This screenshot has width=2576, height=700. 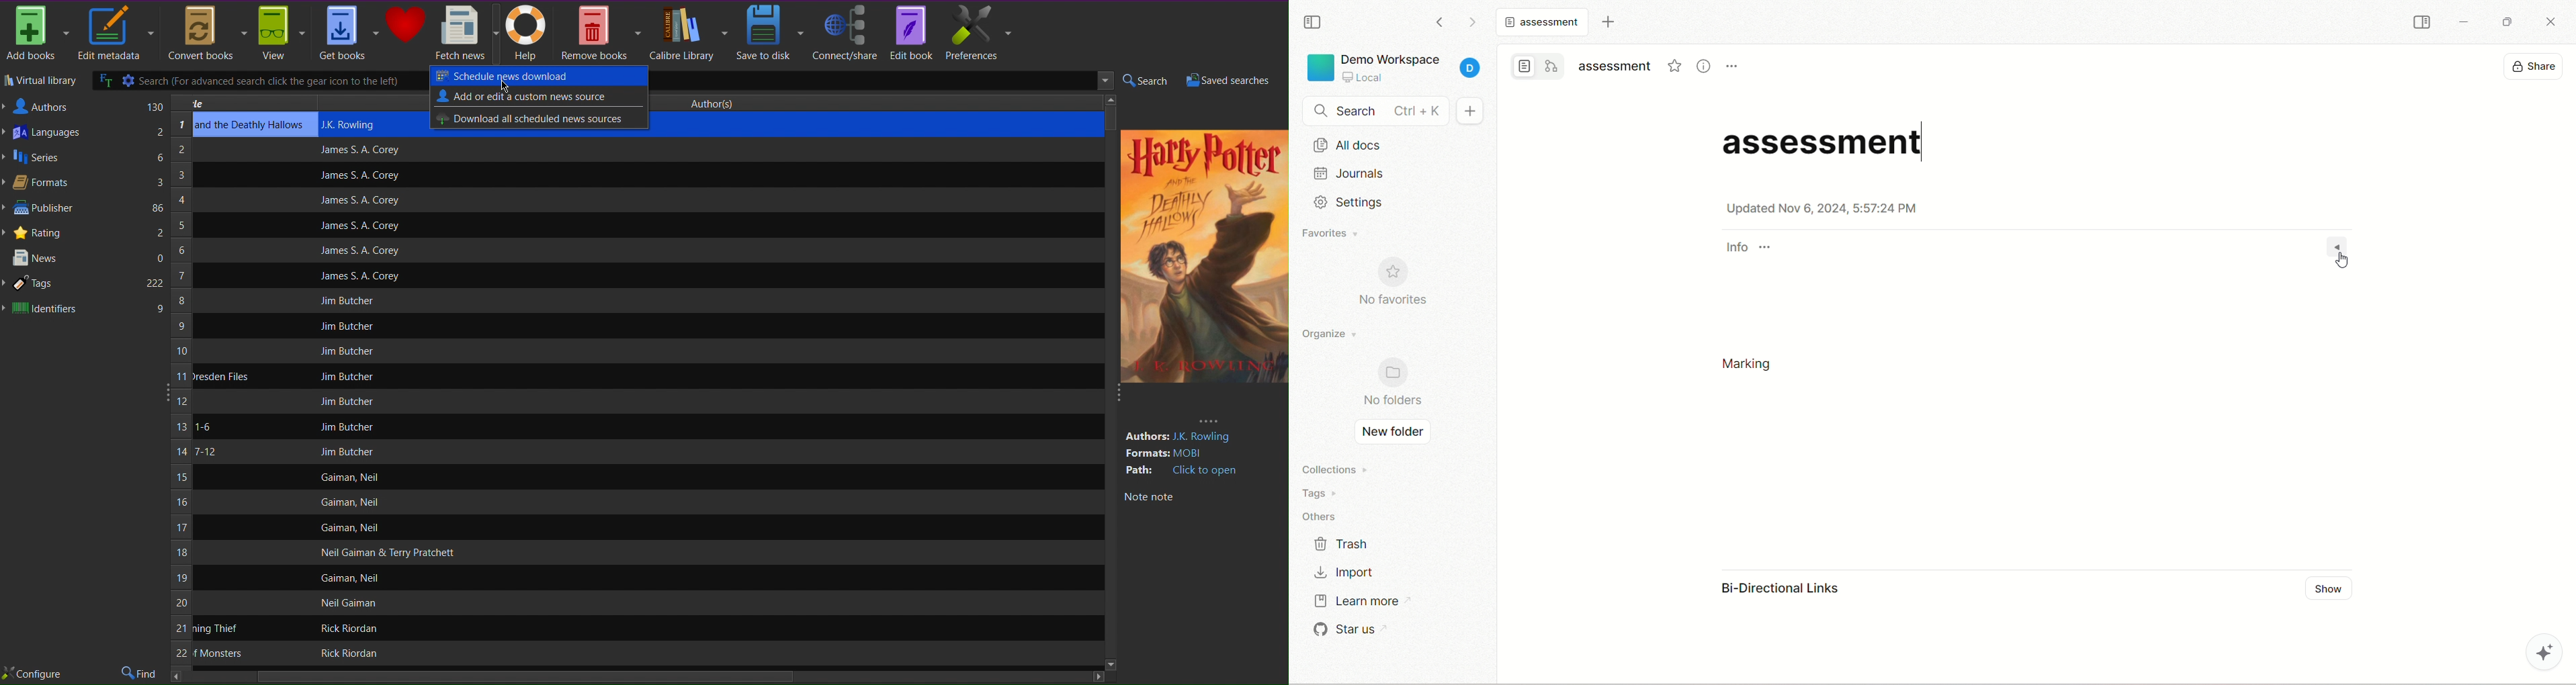 What do you see at coordinates (344, 628) in the screenshot?
I see `Rick Riordan` at bounding box center [344, 628].